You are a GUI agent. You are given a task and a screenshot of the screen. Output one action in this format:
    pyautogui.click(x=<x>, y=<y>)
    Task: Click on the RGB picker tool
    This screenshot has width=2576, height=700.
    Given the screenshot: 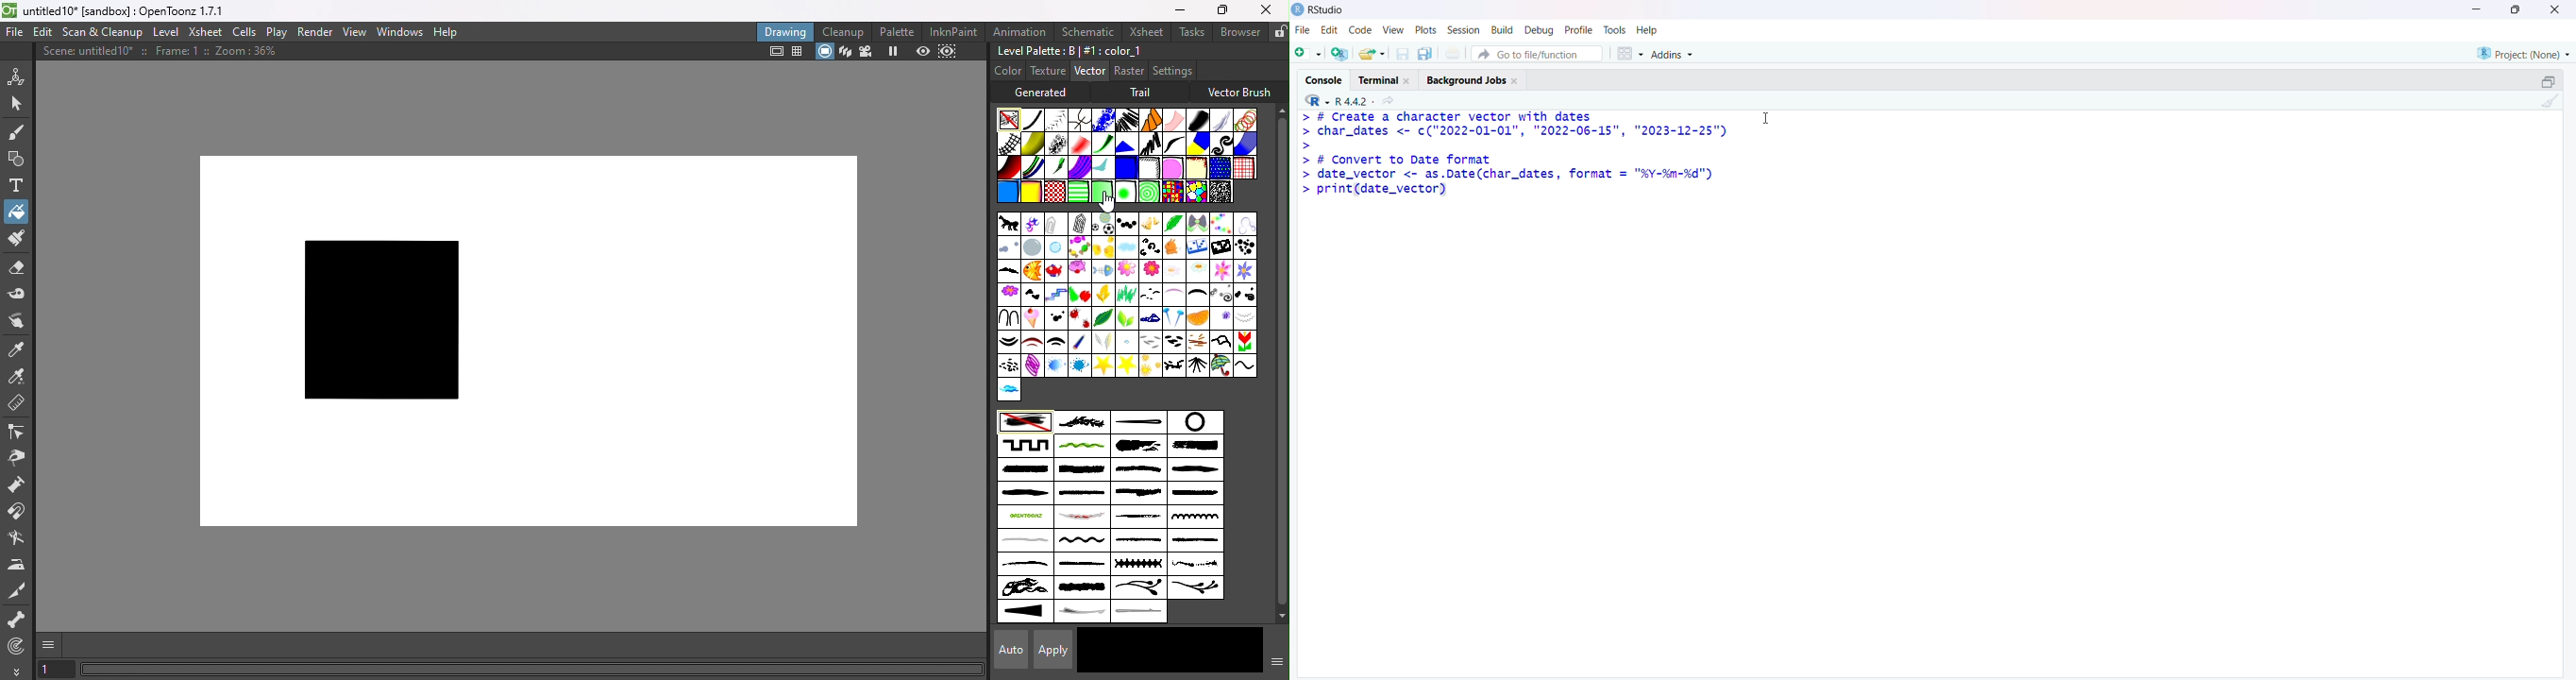 What is the action you would take?
    pyautogui.click(x=17, y=376)
    